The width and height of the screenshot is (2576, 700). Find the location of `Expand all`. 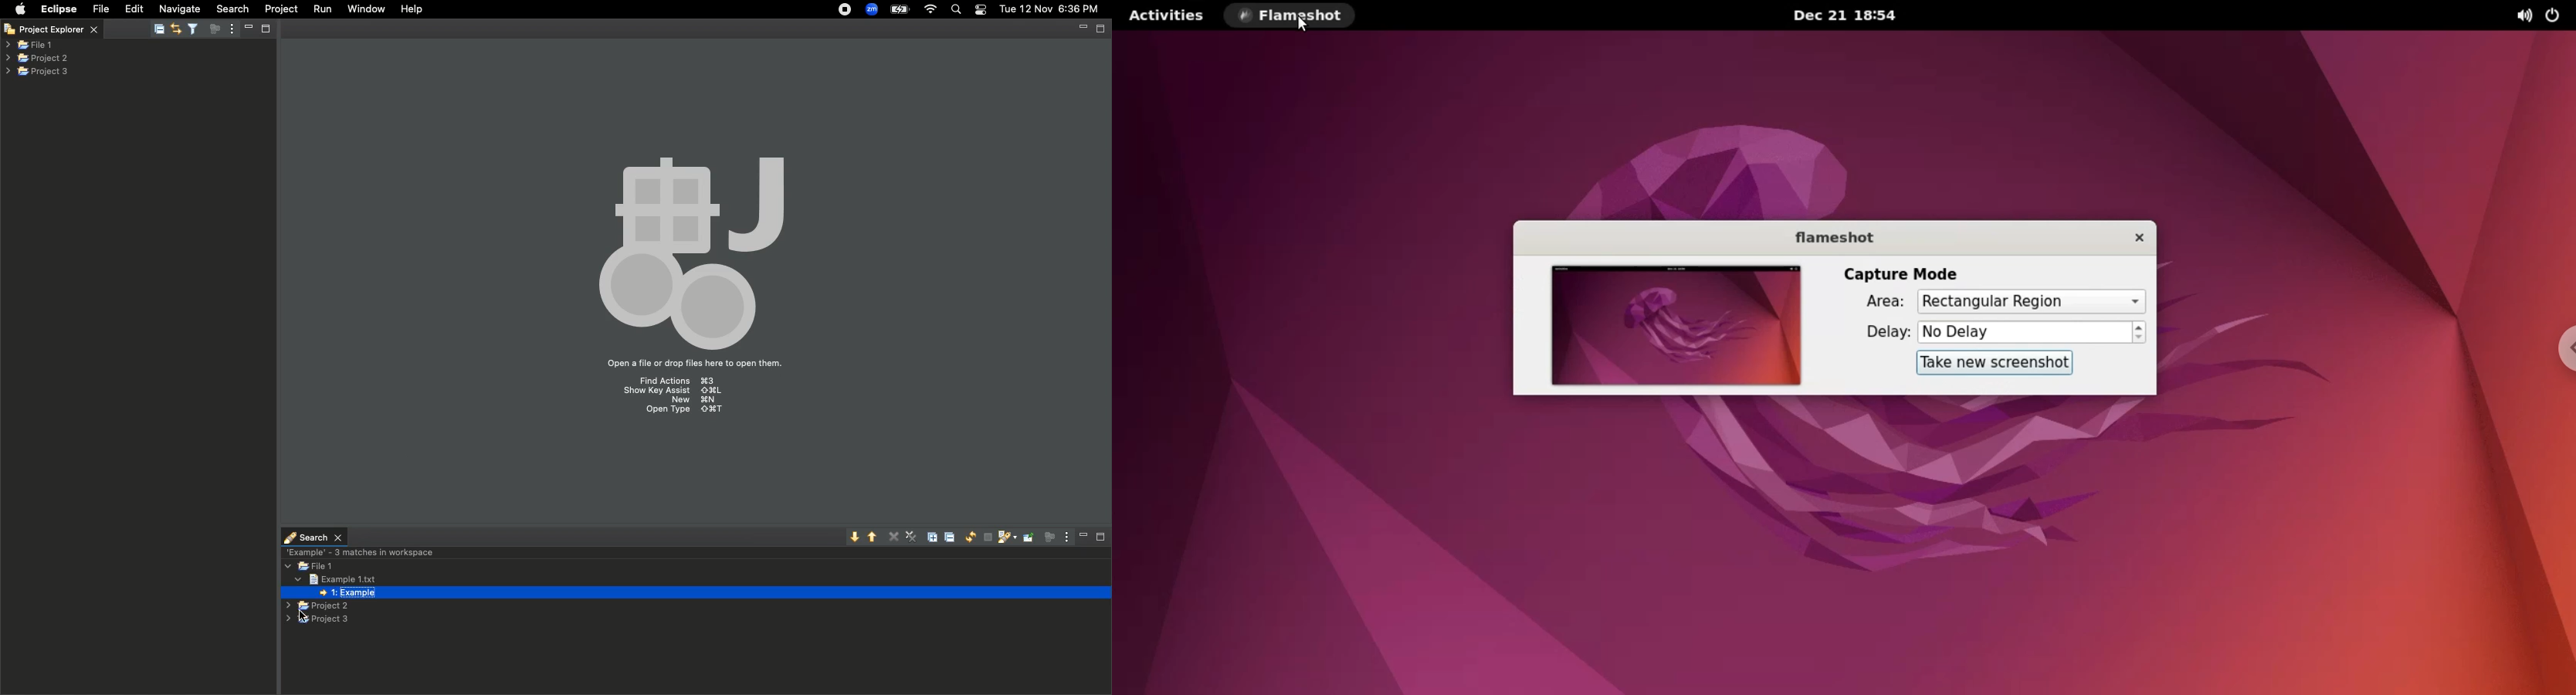

Expand all is located at coordinates (935, 536).